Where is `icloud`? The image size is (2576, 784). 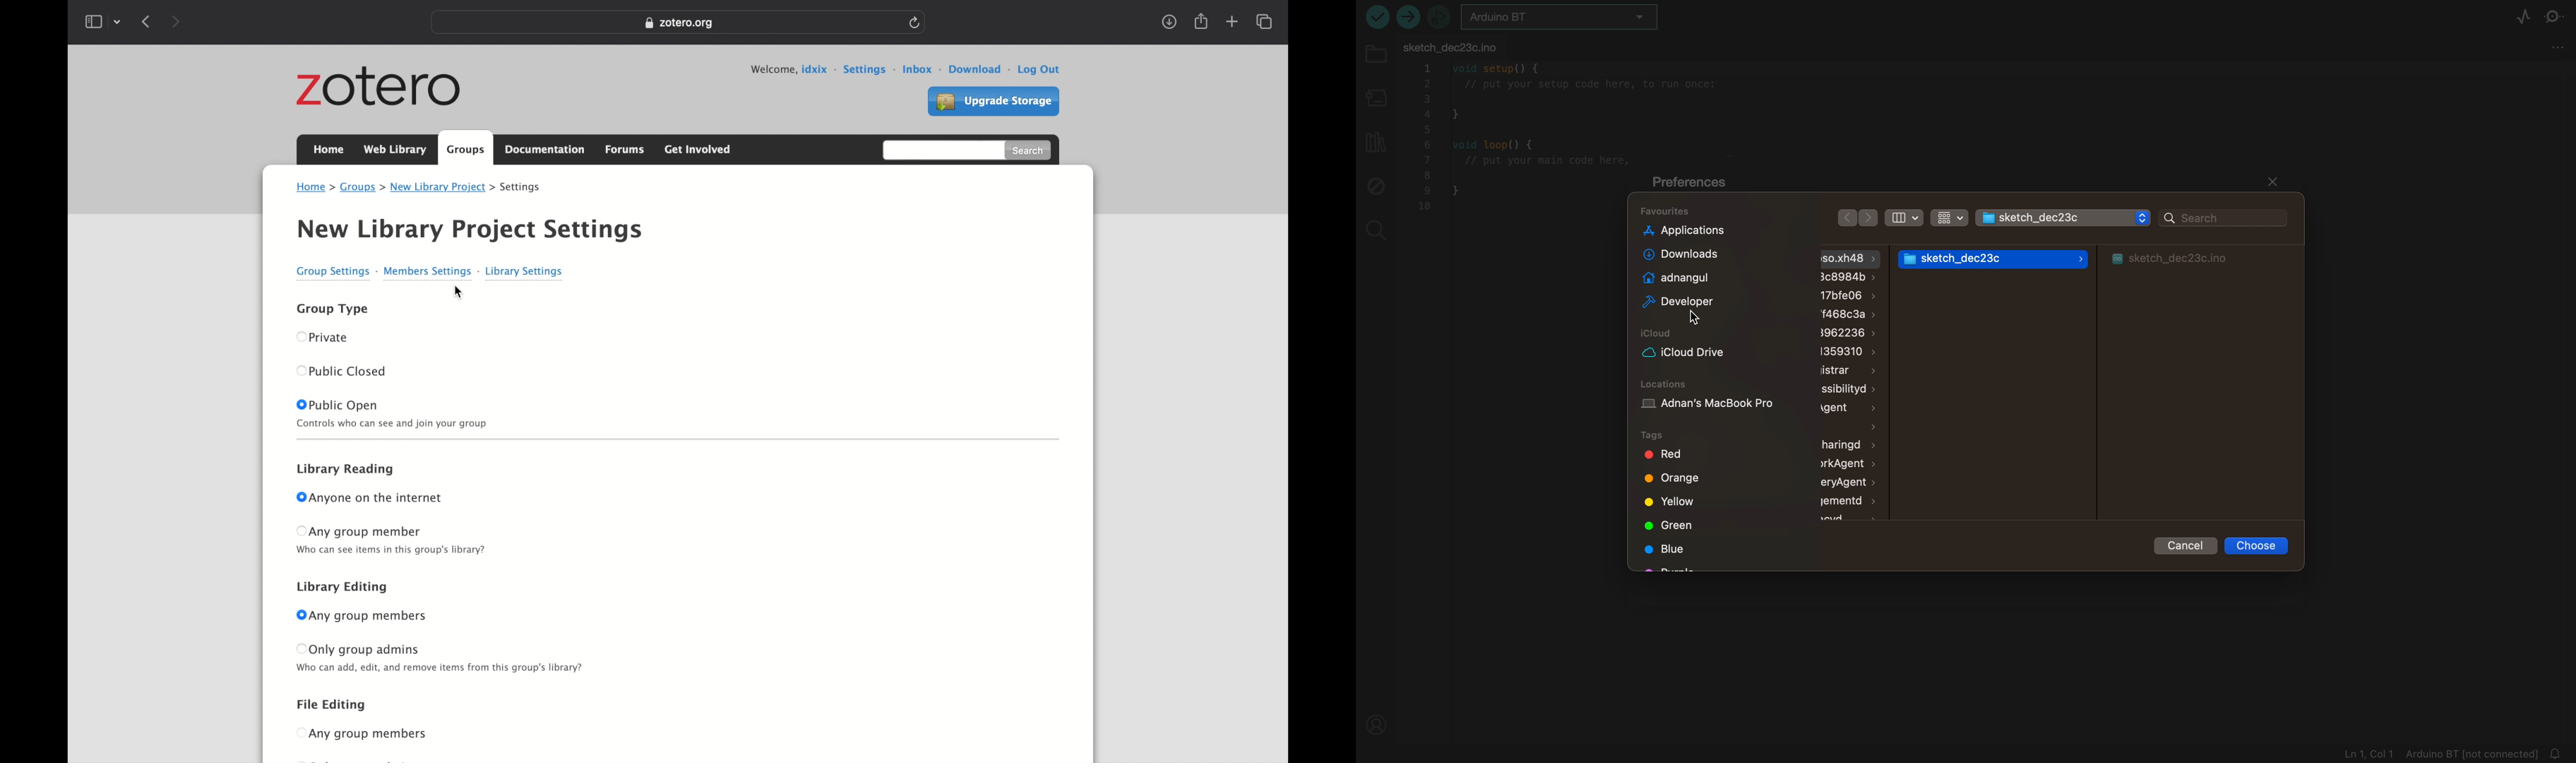 icloud is located at coordinates (1686, 347).